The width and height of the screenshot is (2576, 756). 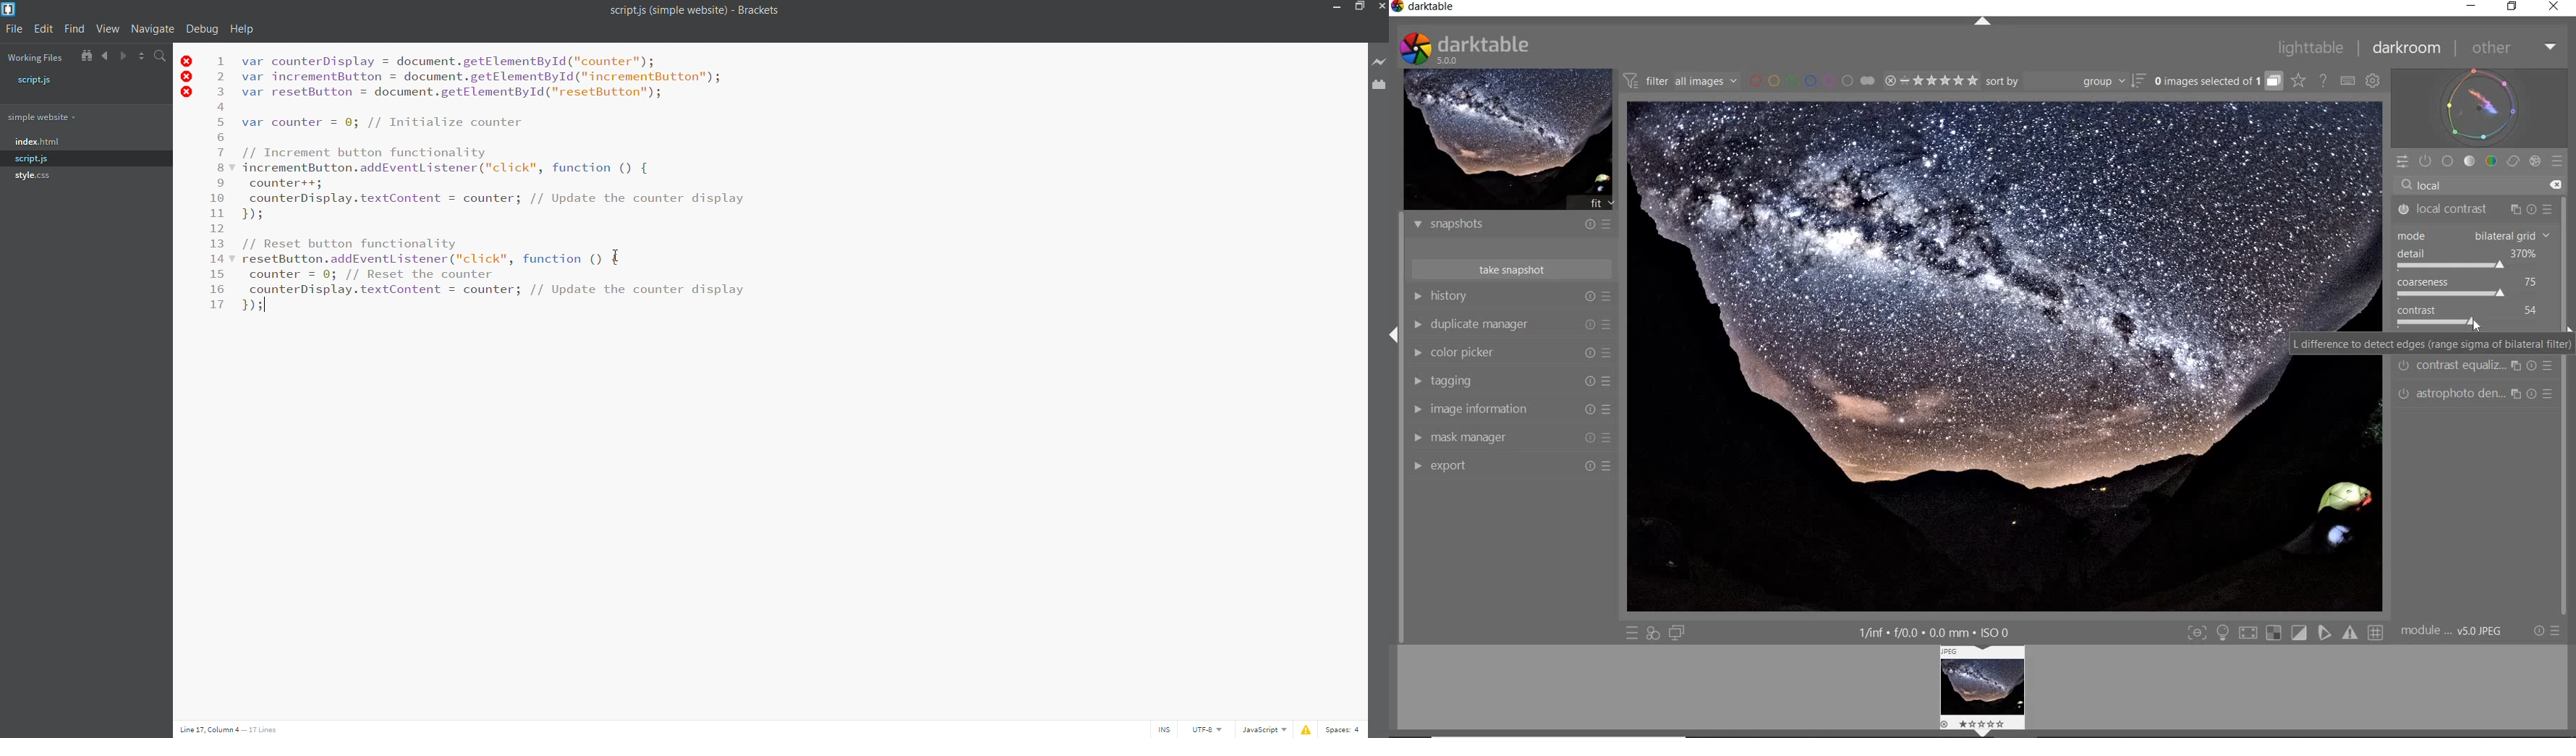 What do you see at coordinates (1443, 7) in the screenshot?
I see `SYSTEM NAME` at bounding box center [1443, 7].